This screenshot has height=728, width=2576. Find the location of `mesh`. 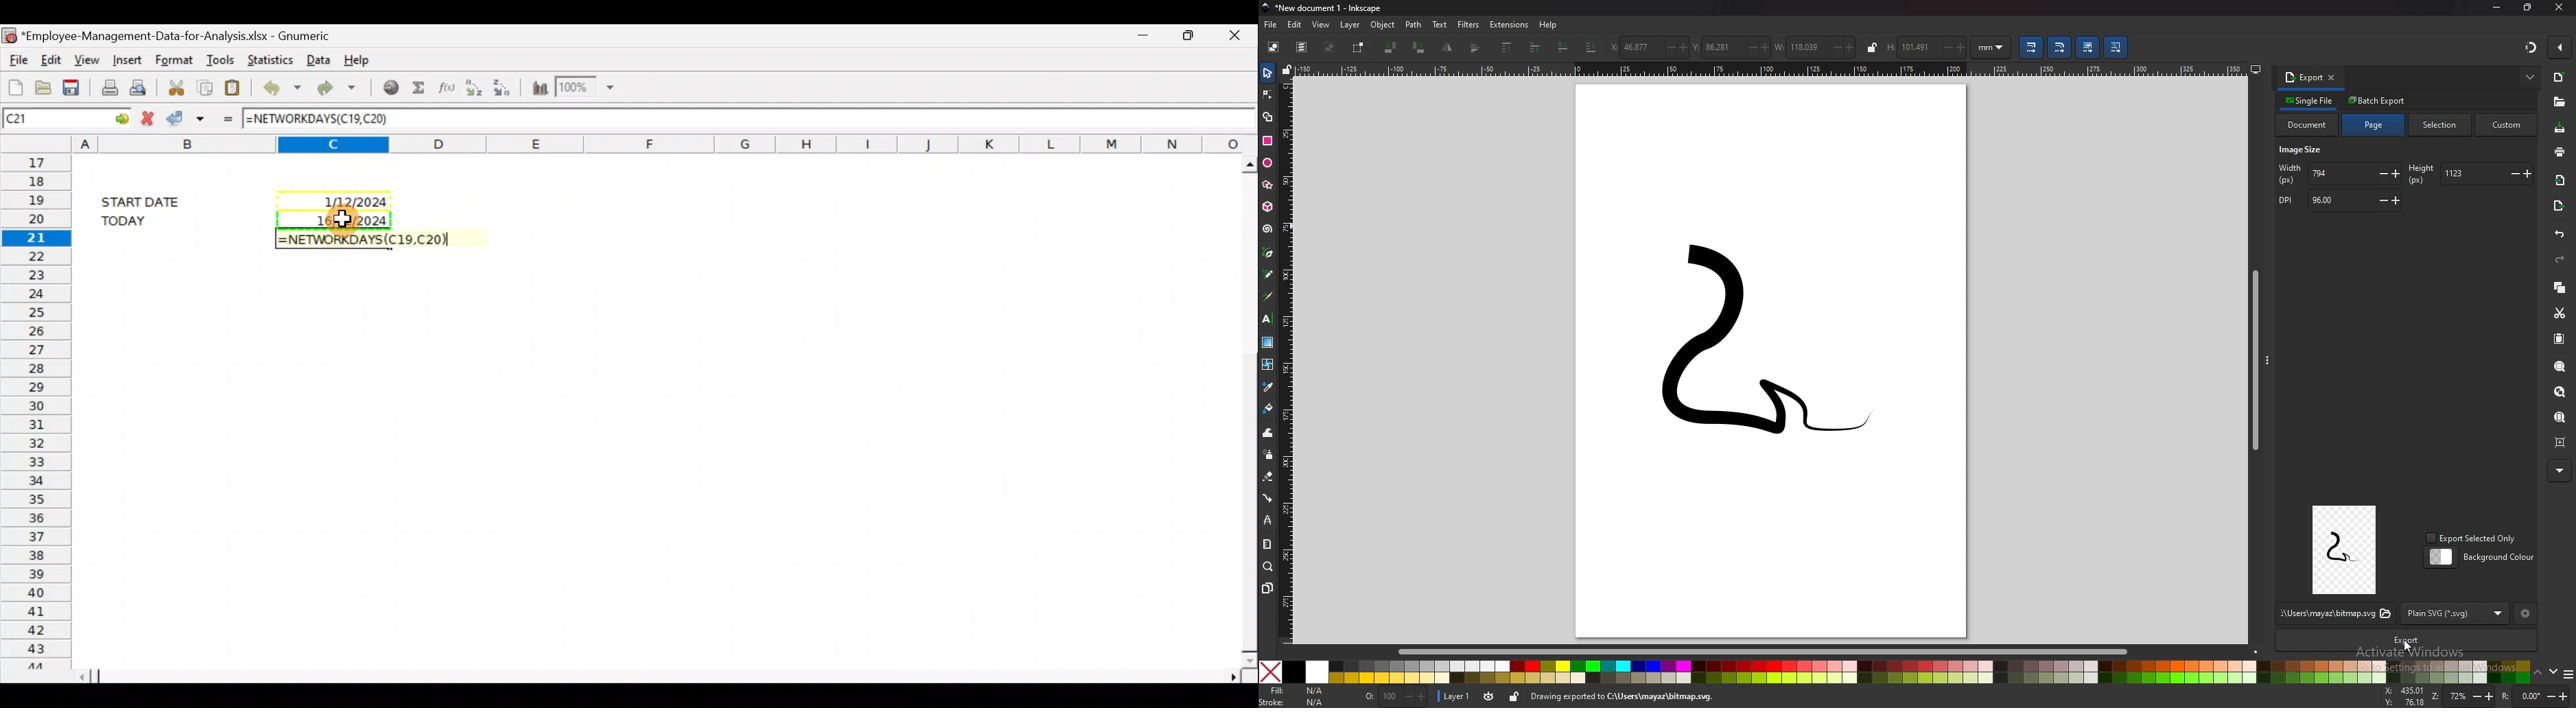

mesh is located at coordinates (1268, 364).